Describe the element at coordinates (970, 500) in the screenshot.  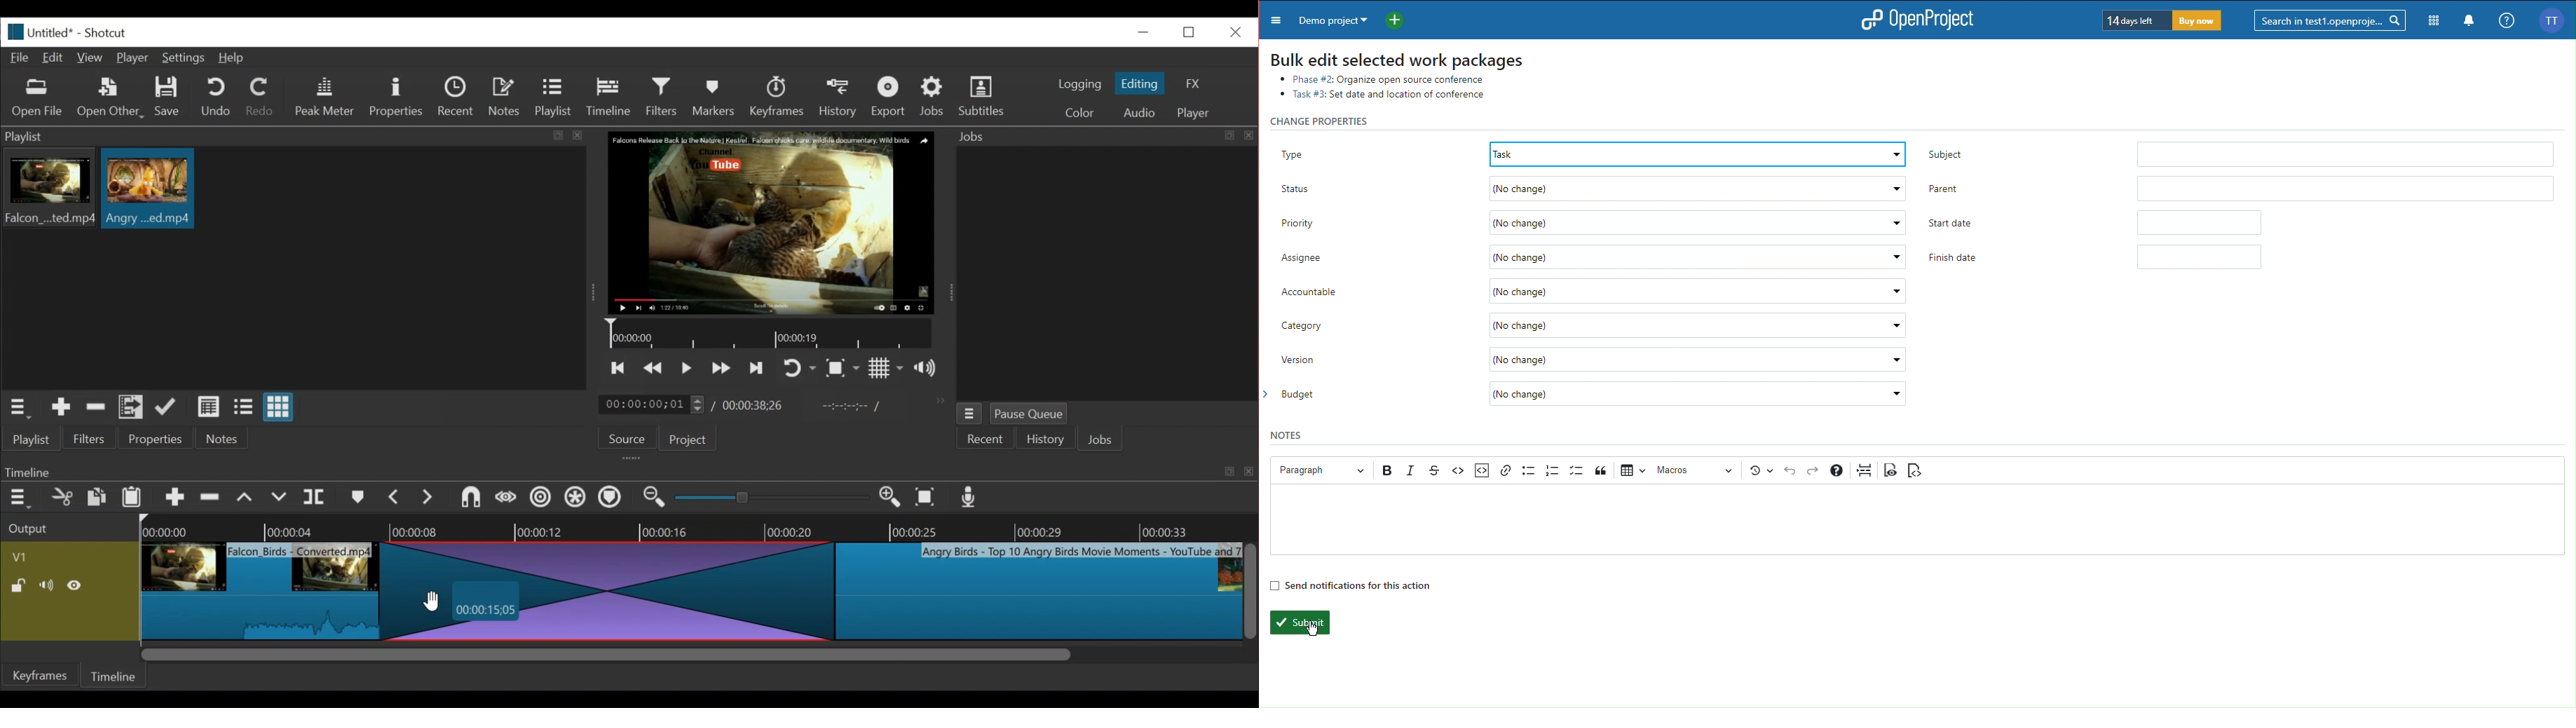
I see `Record audio` at that location.